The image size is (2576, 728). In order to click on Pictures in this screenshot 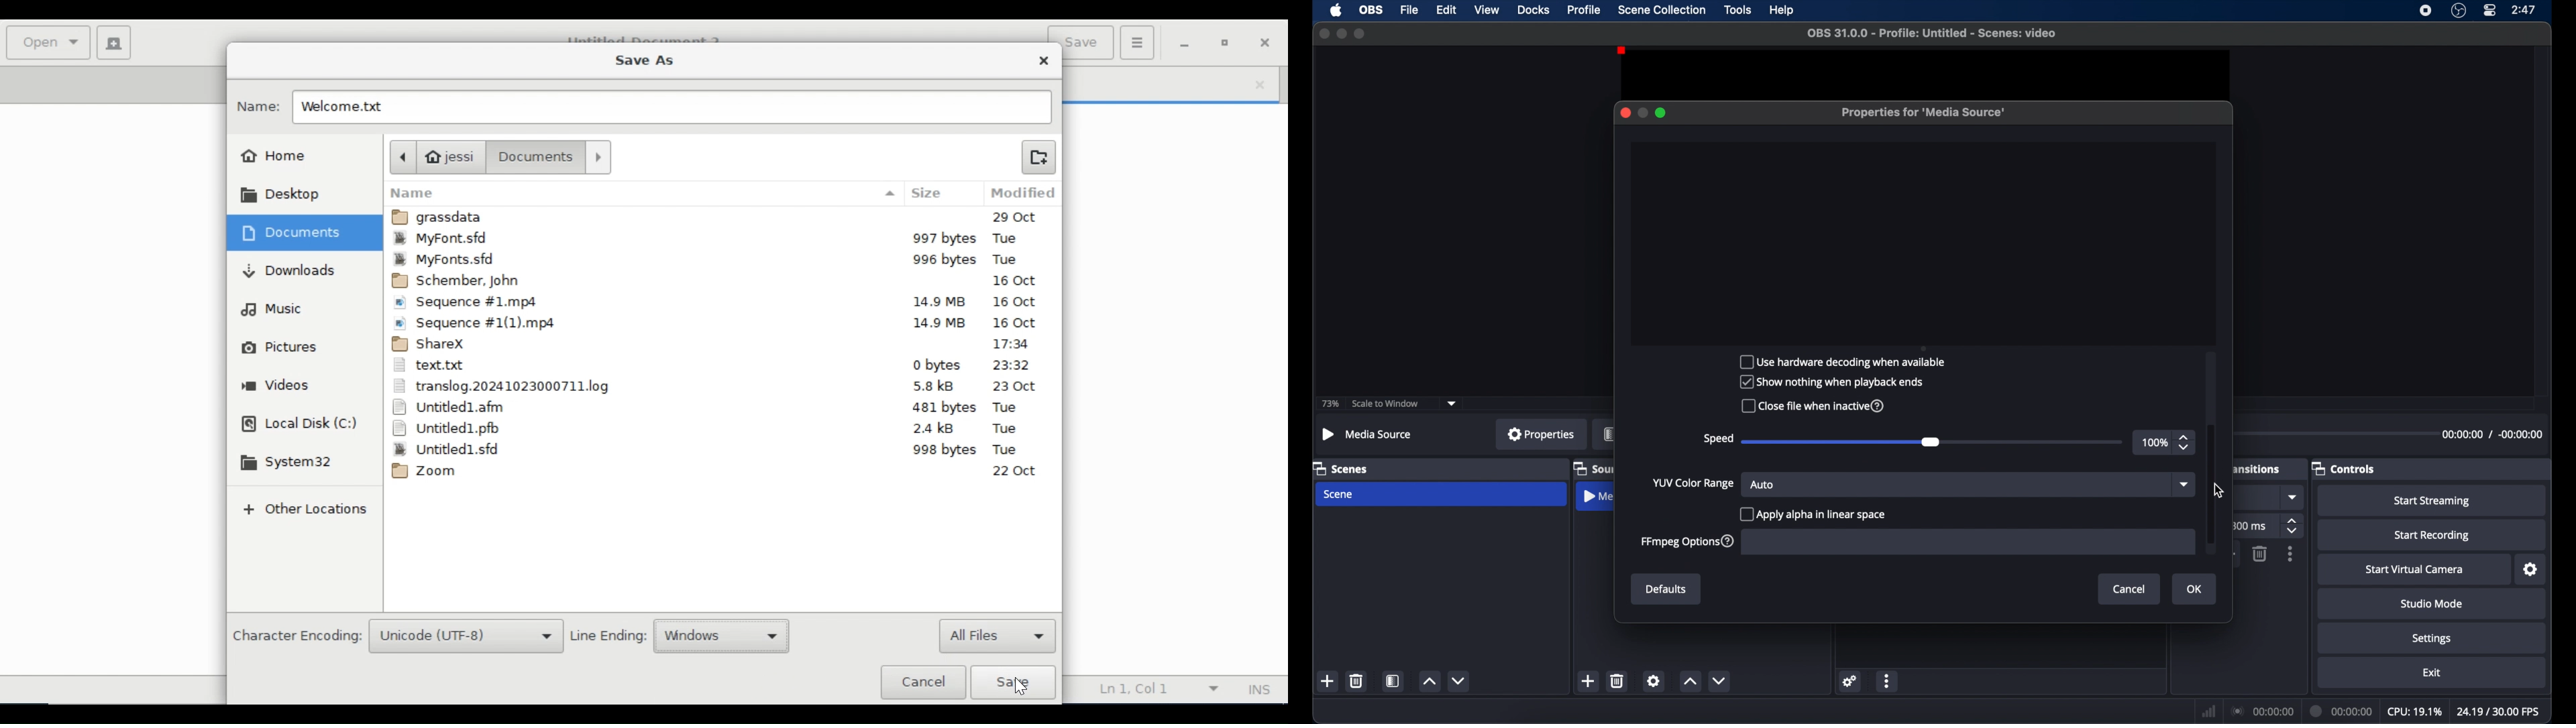, I will do `click(276, 347)`.